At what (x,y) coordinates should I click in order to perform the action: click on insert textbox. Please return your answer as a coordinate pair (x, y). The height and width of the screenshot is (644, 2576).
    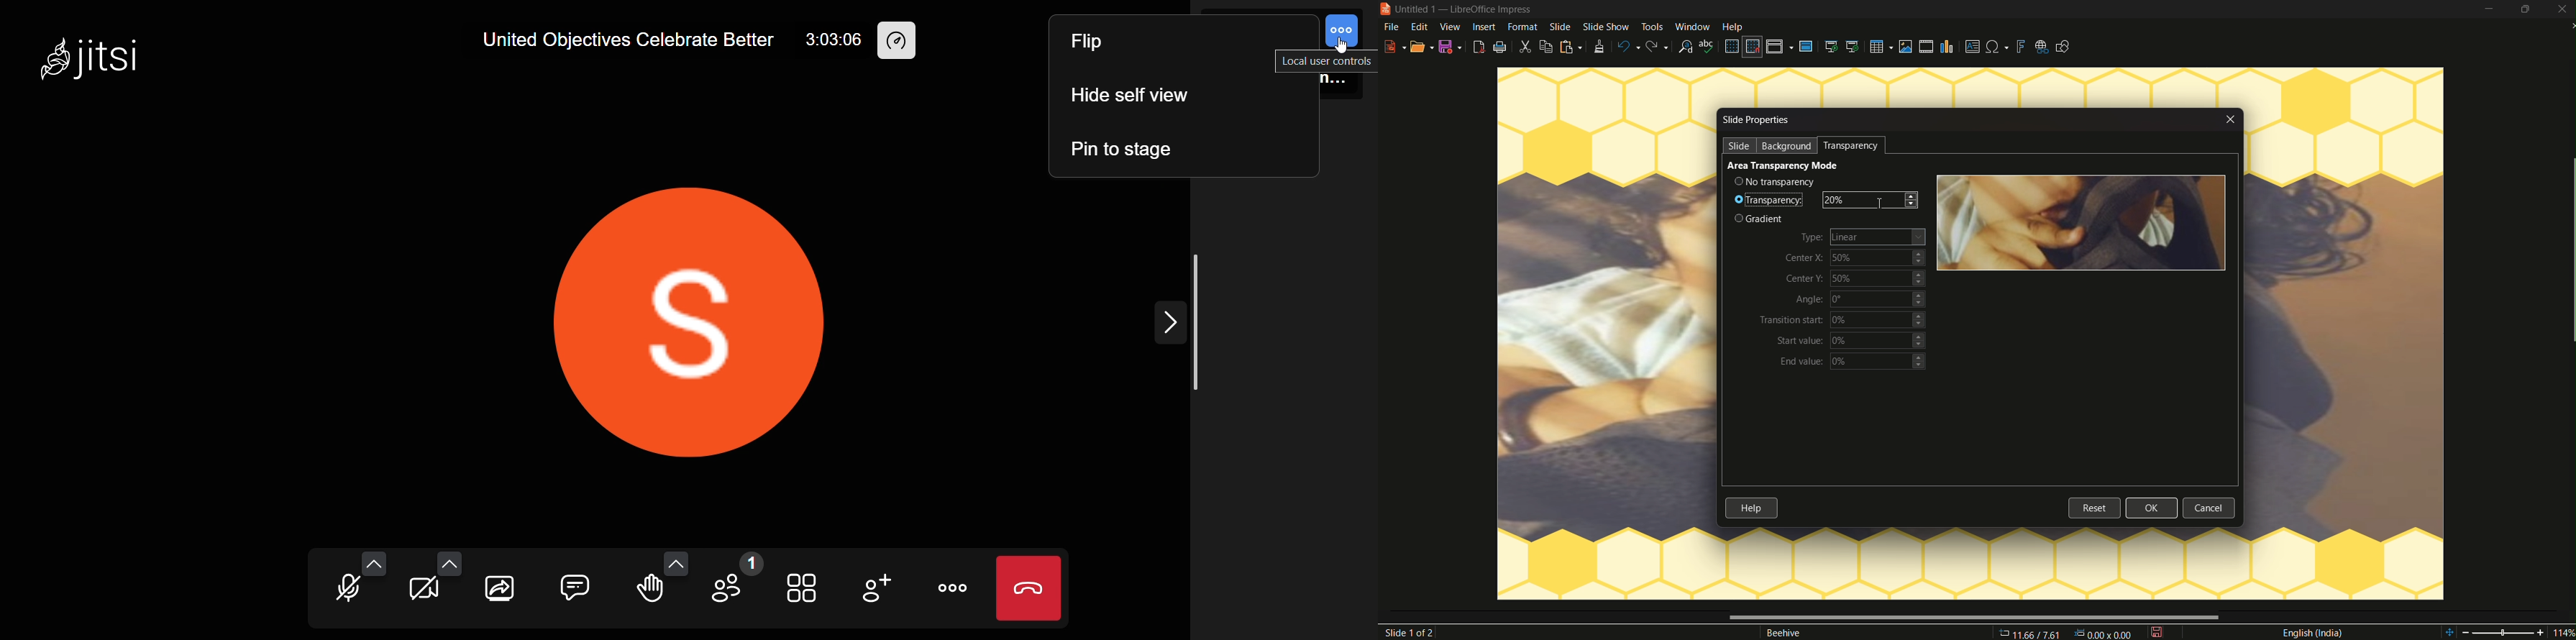
    Looking at the image, I should click on (1972, 46).